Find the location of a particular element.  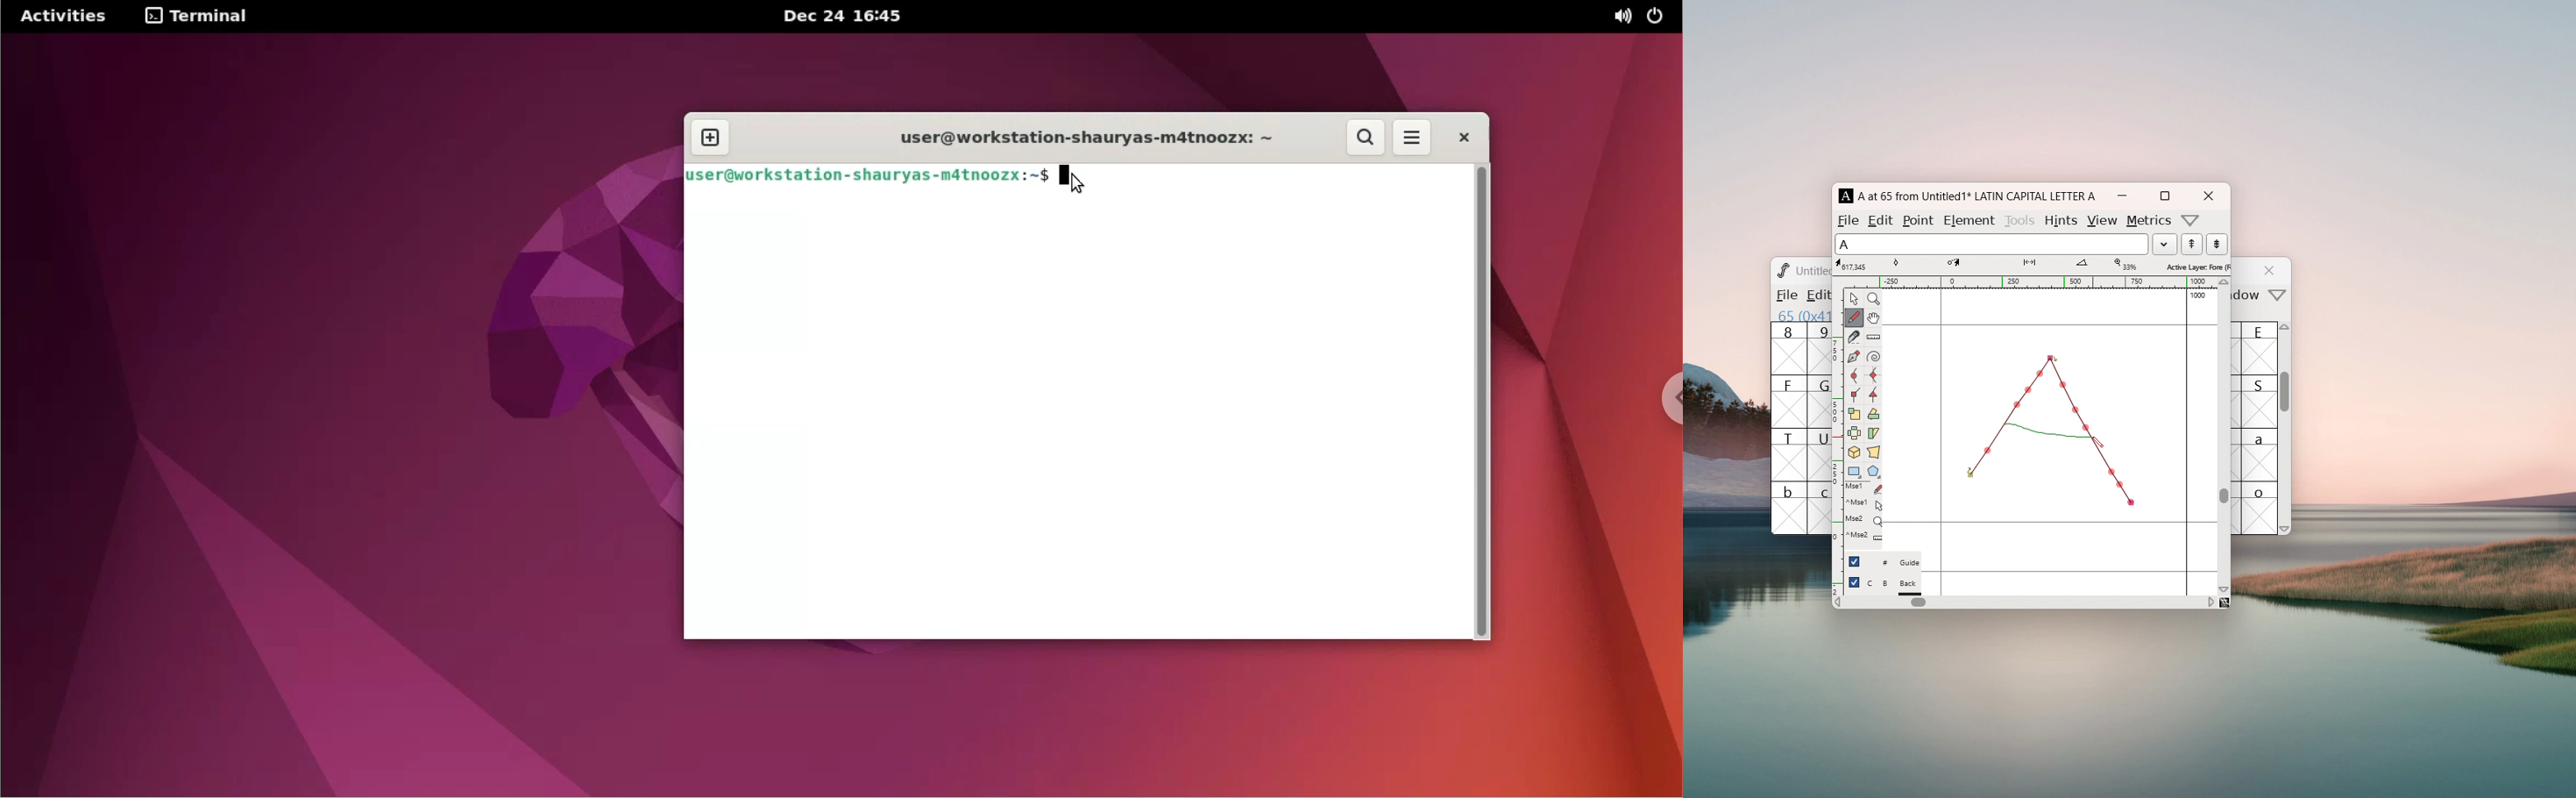

cut splines in two is located at coordinates (1854, 338).